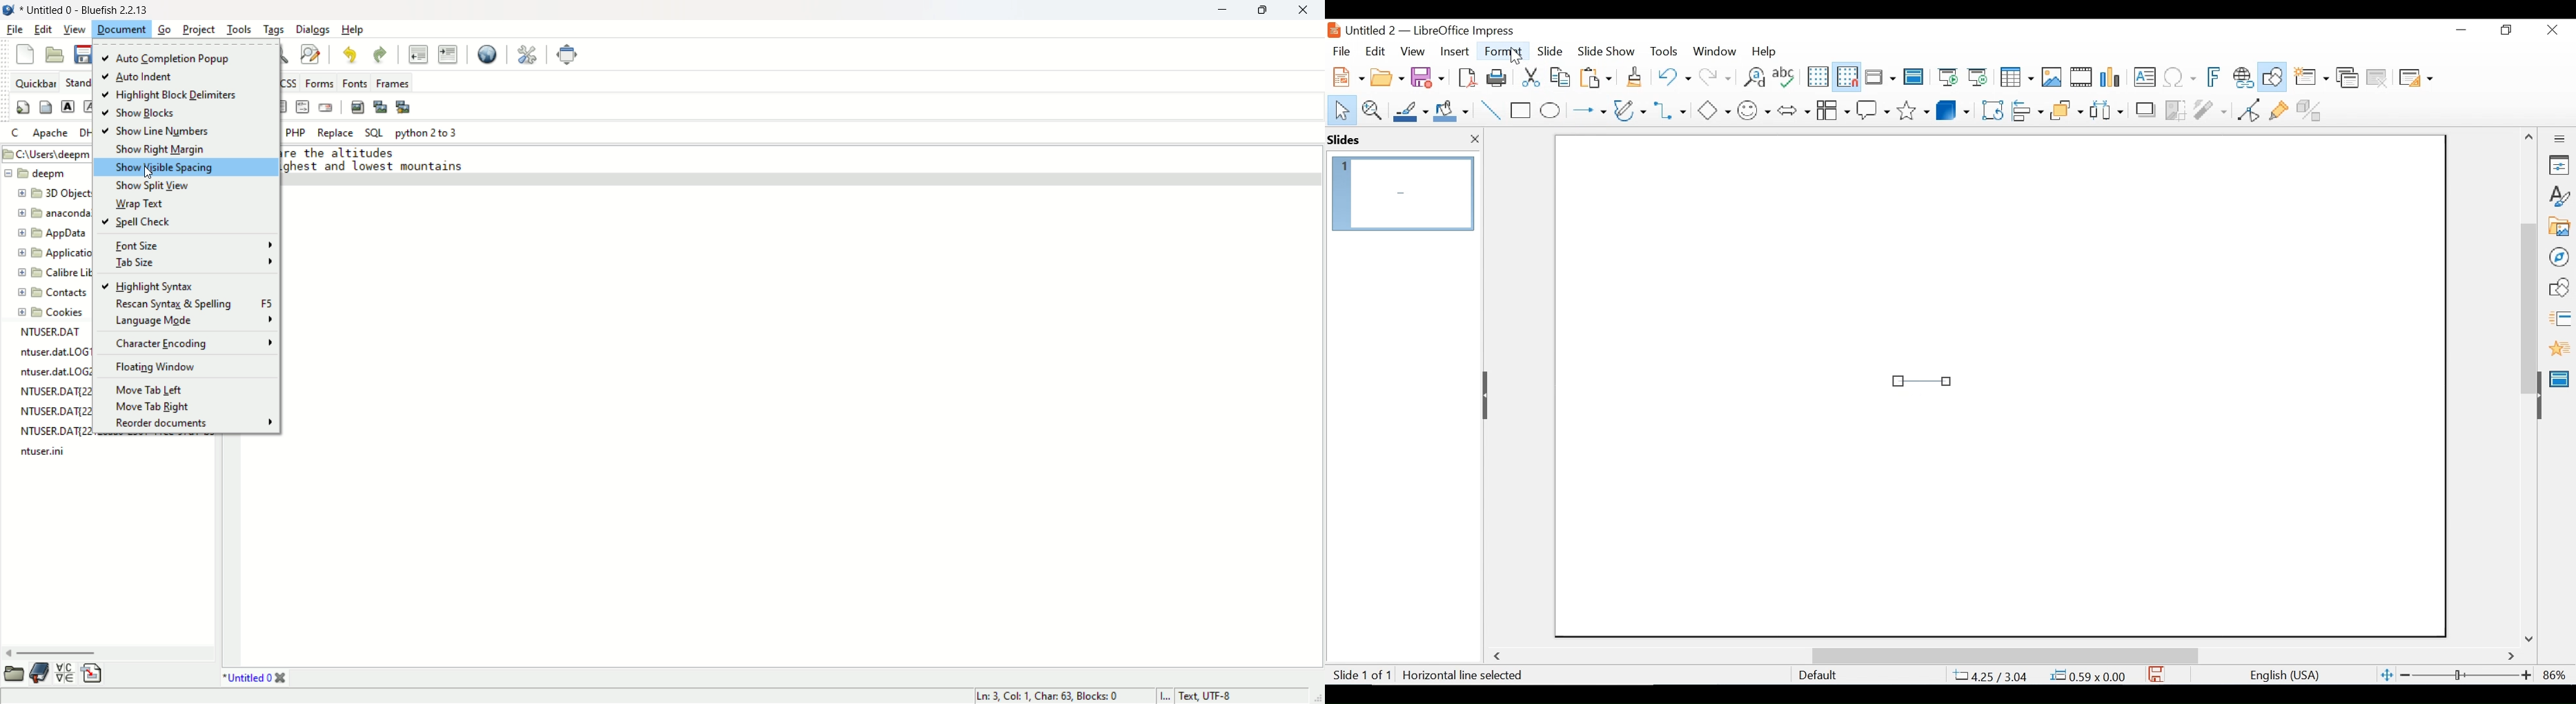 This screenshot has height=728, width=2576. What do you see at coordinates (166, 30) in the screenshot?
I see `go` at bounding box center [166, 30].